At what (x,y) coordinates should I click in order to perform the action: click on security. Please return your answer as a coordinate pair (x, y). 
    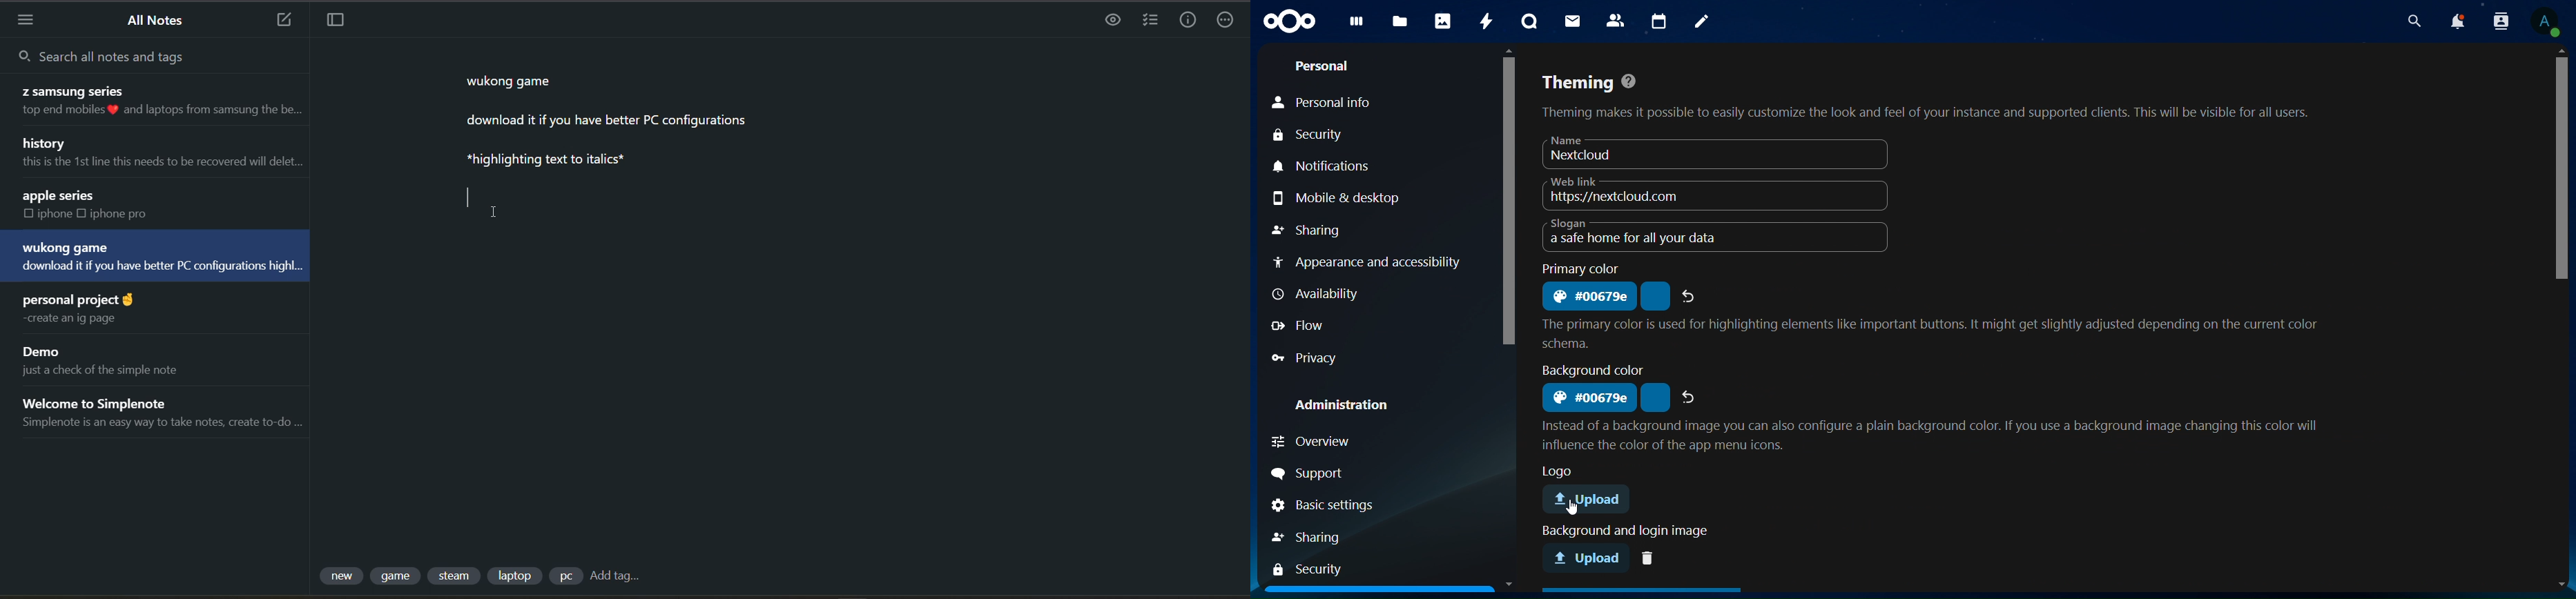
    Looking at the image, I should click on (1313, 569).